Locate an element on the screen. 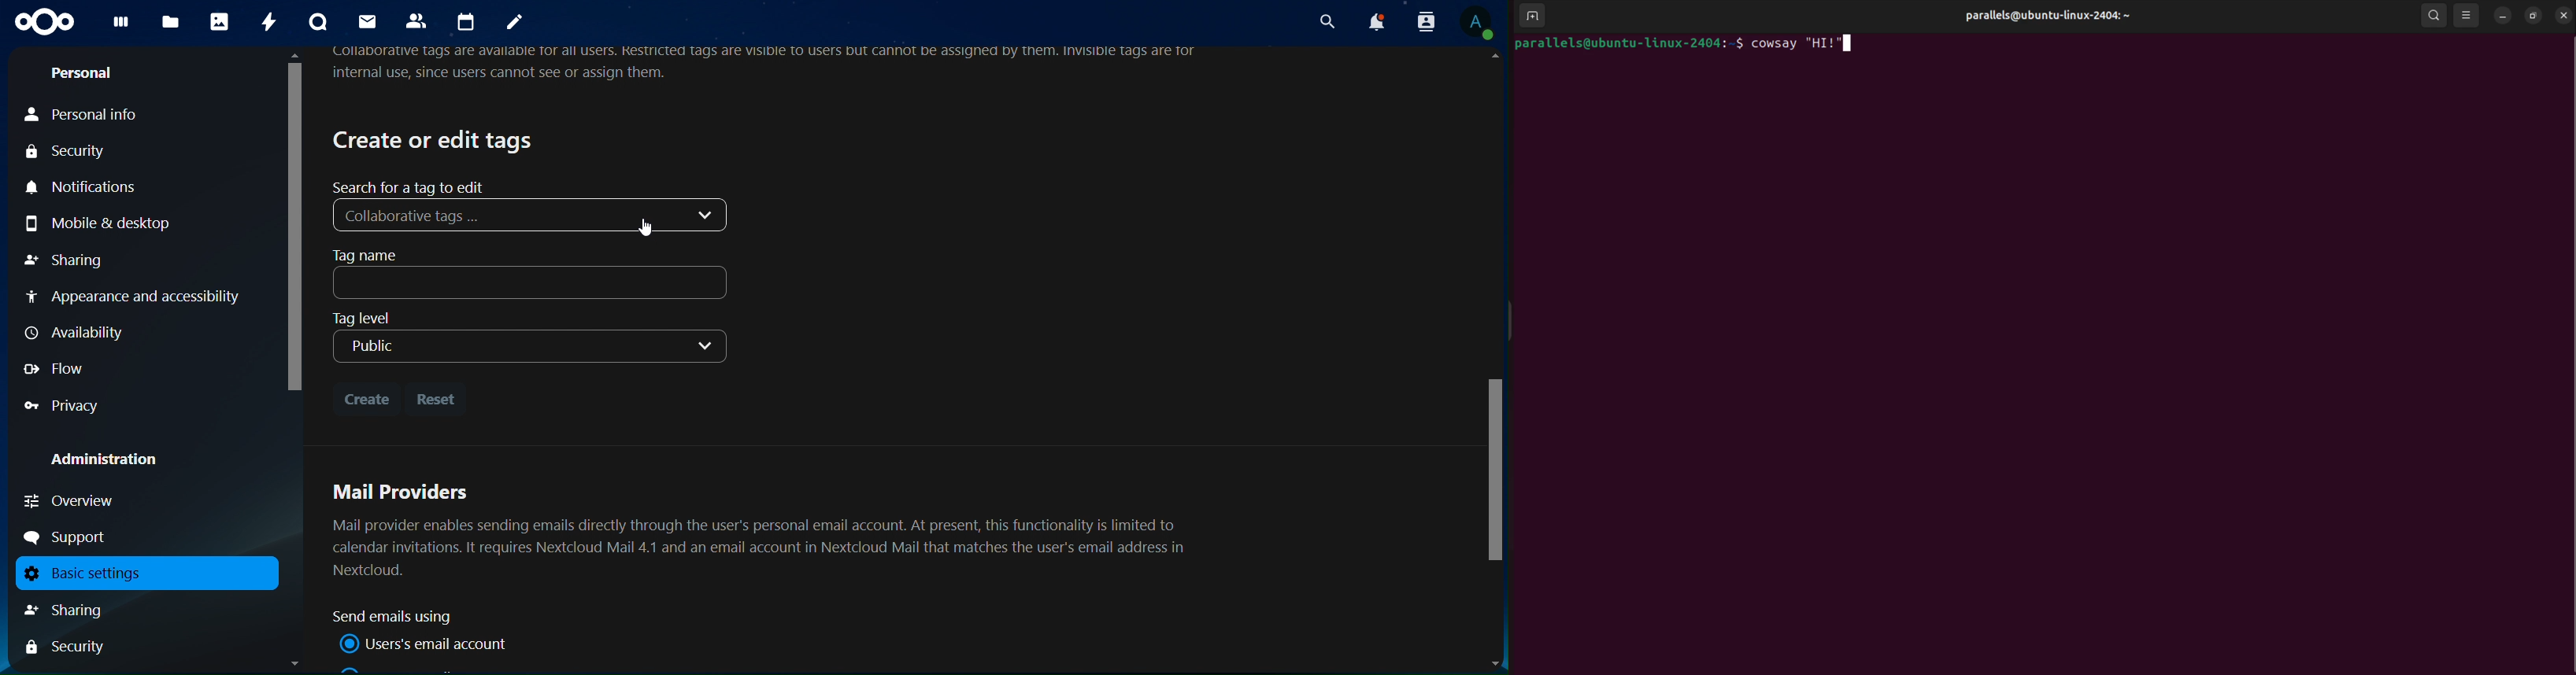 The width and height of the screenshot is (2576, 700). calendar is located at coordinates (468, 22).